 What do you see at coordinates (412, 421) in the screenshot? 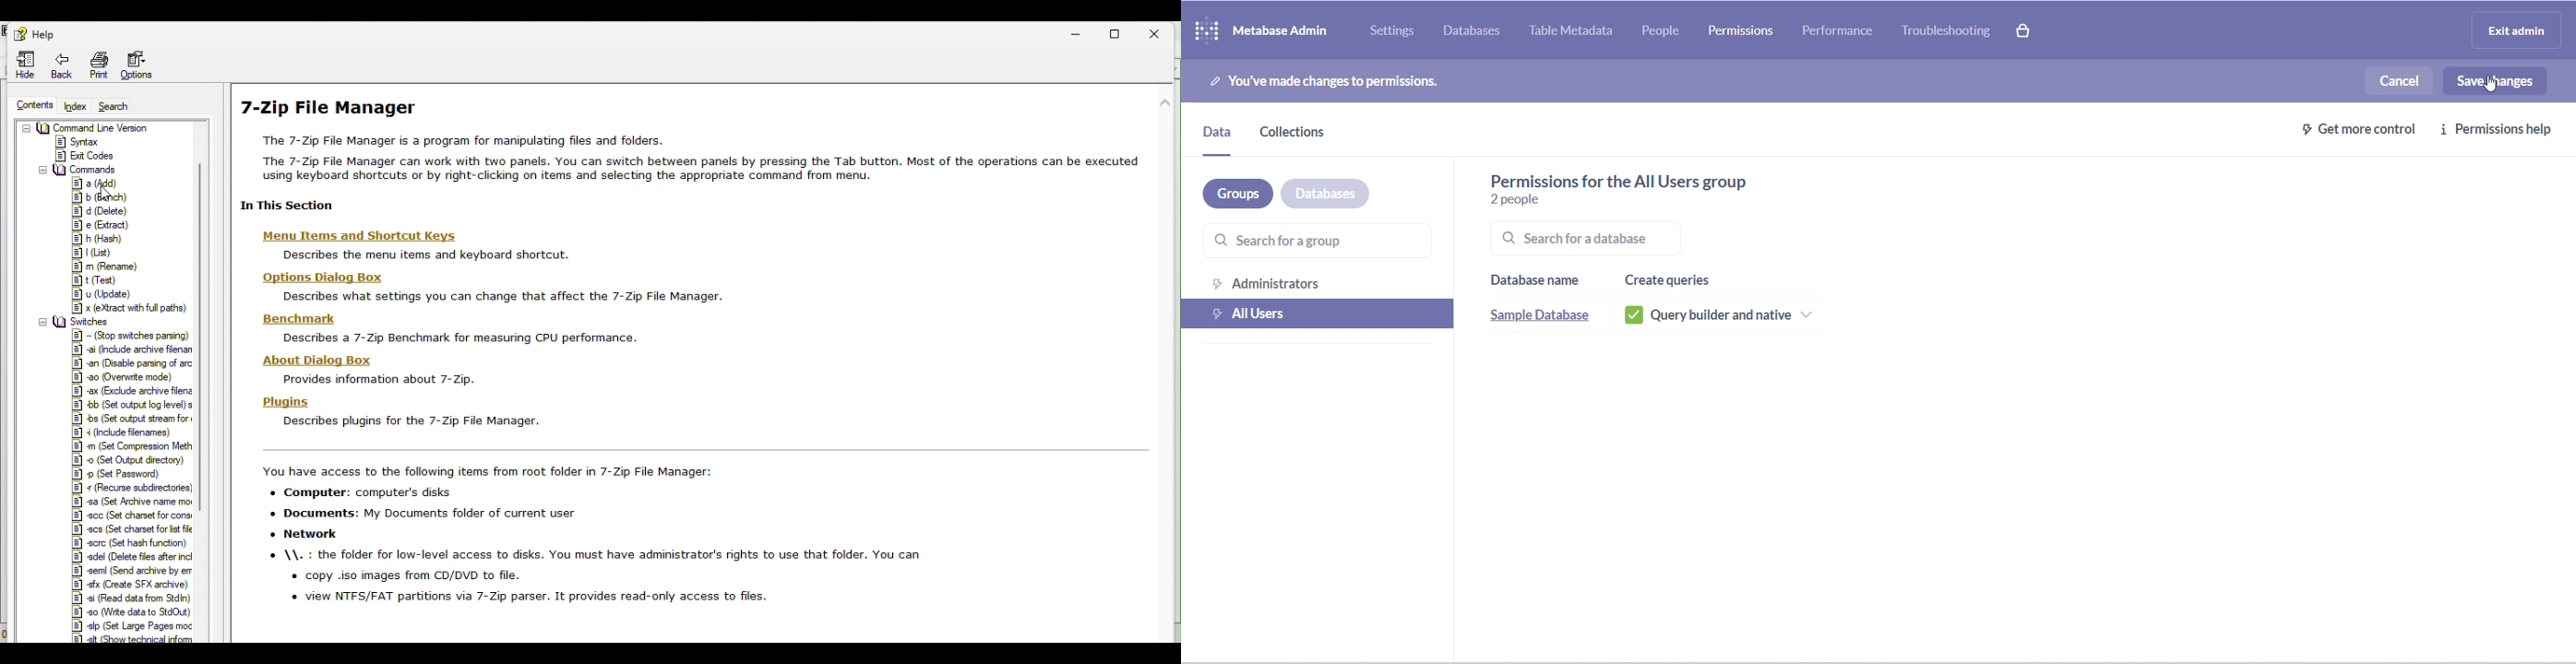
I see `Describes plugins for the 7-Zip File Manager.` at bounding box center [412, 421].